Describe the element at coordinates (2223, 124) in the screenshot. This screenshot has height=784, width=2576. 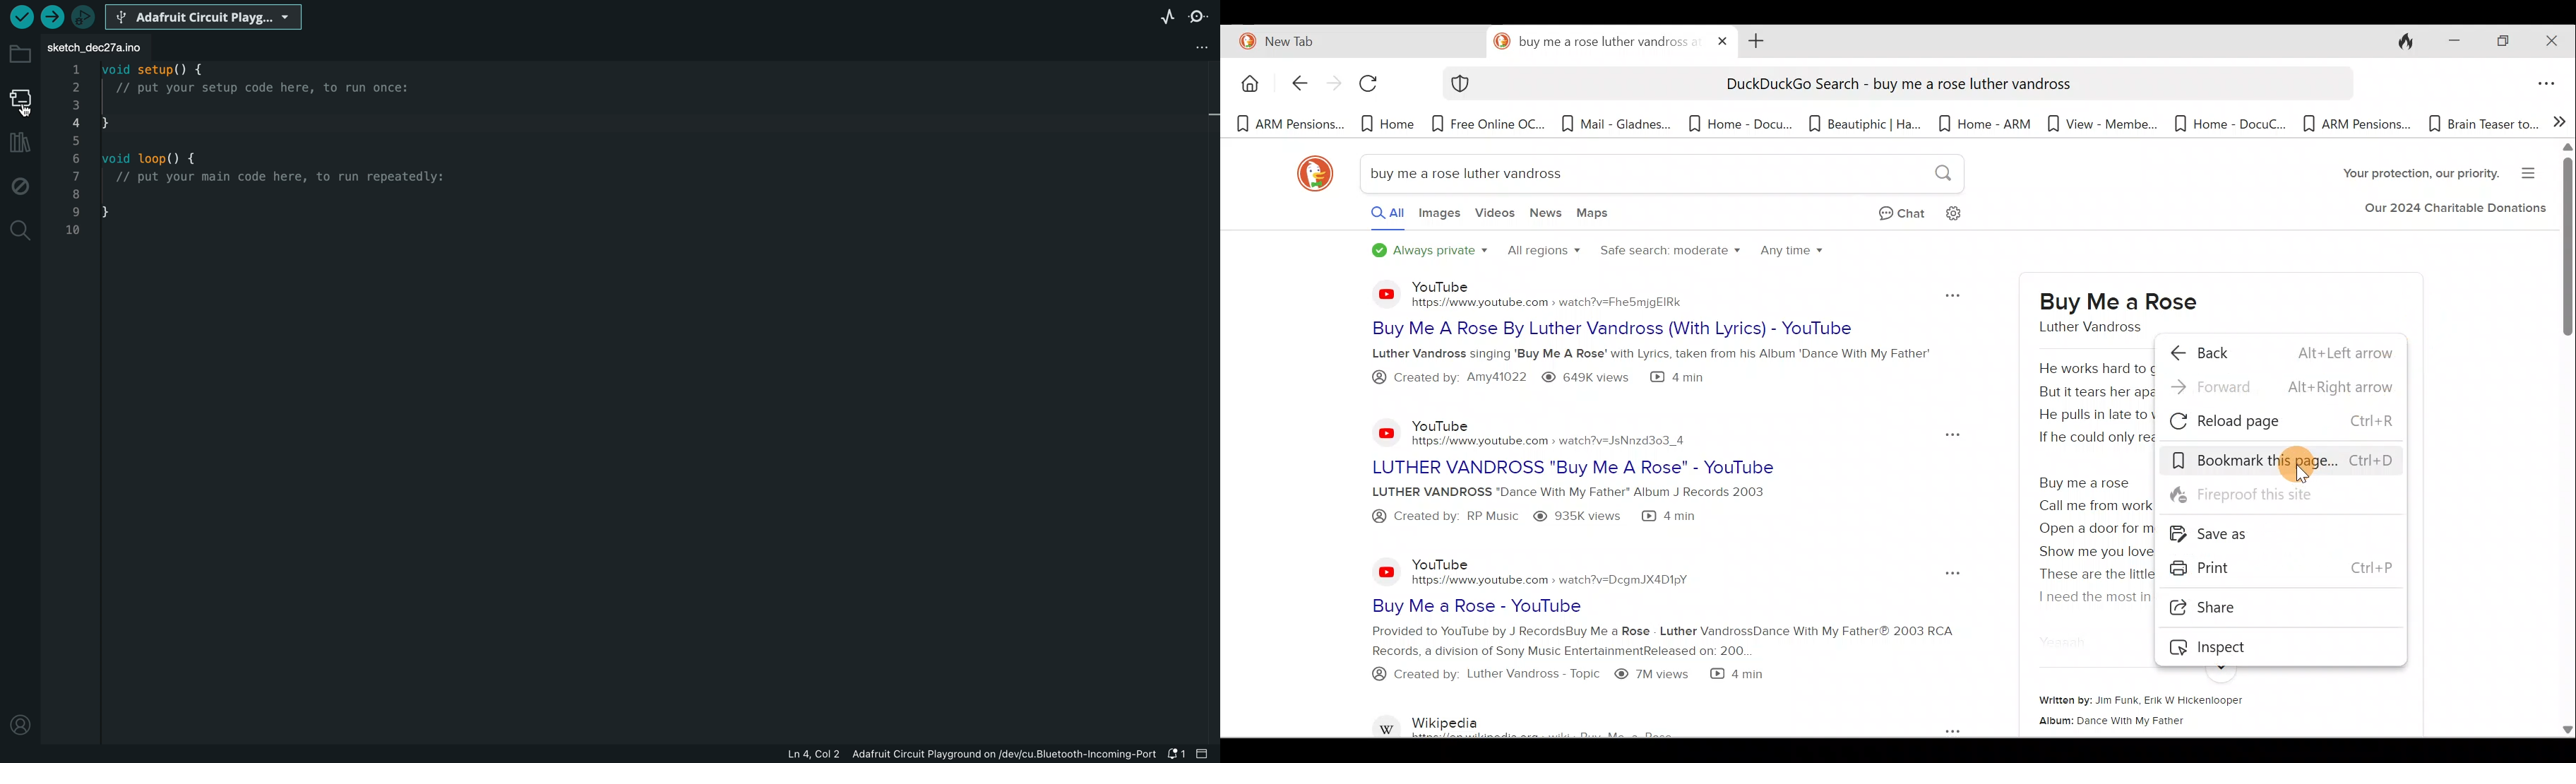
I see `Bookmark 9` at that location.